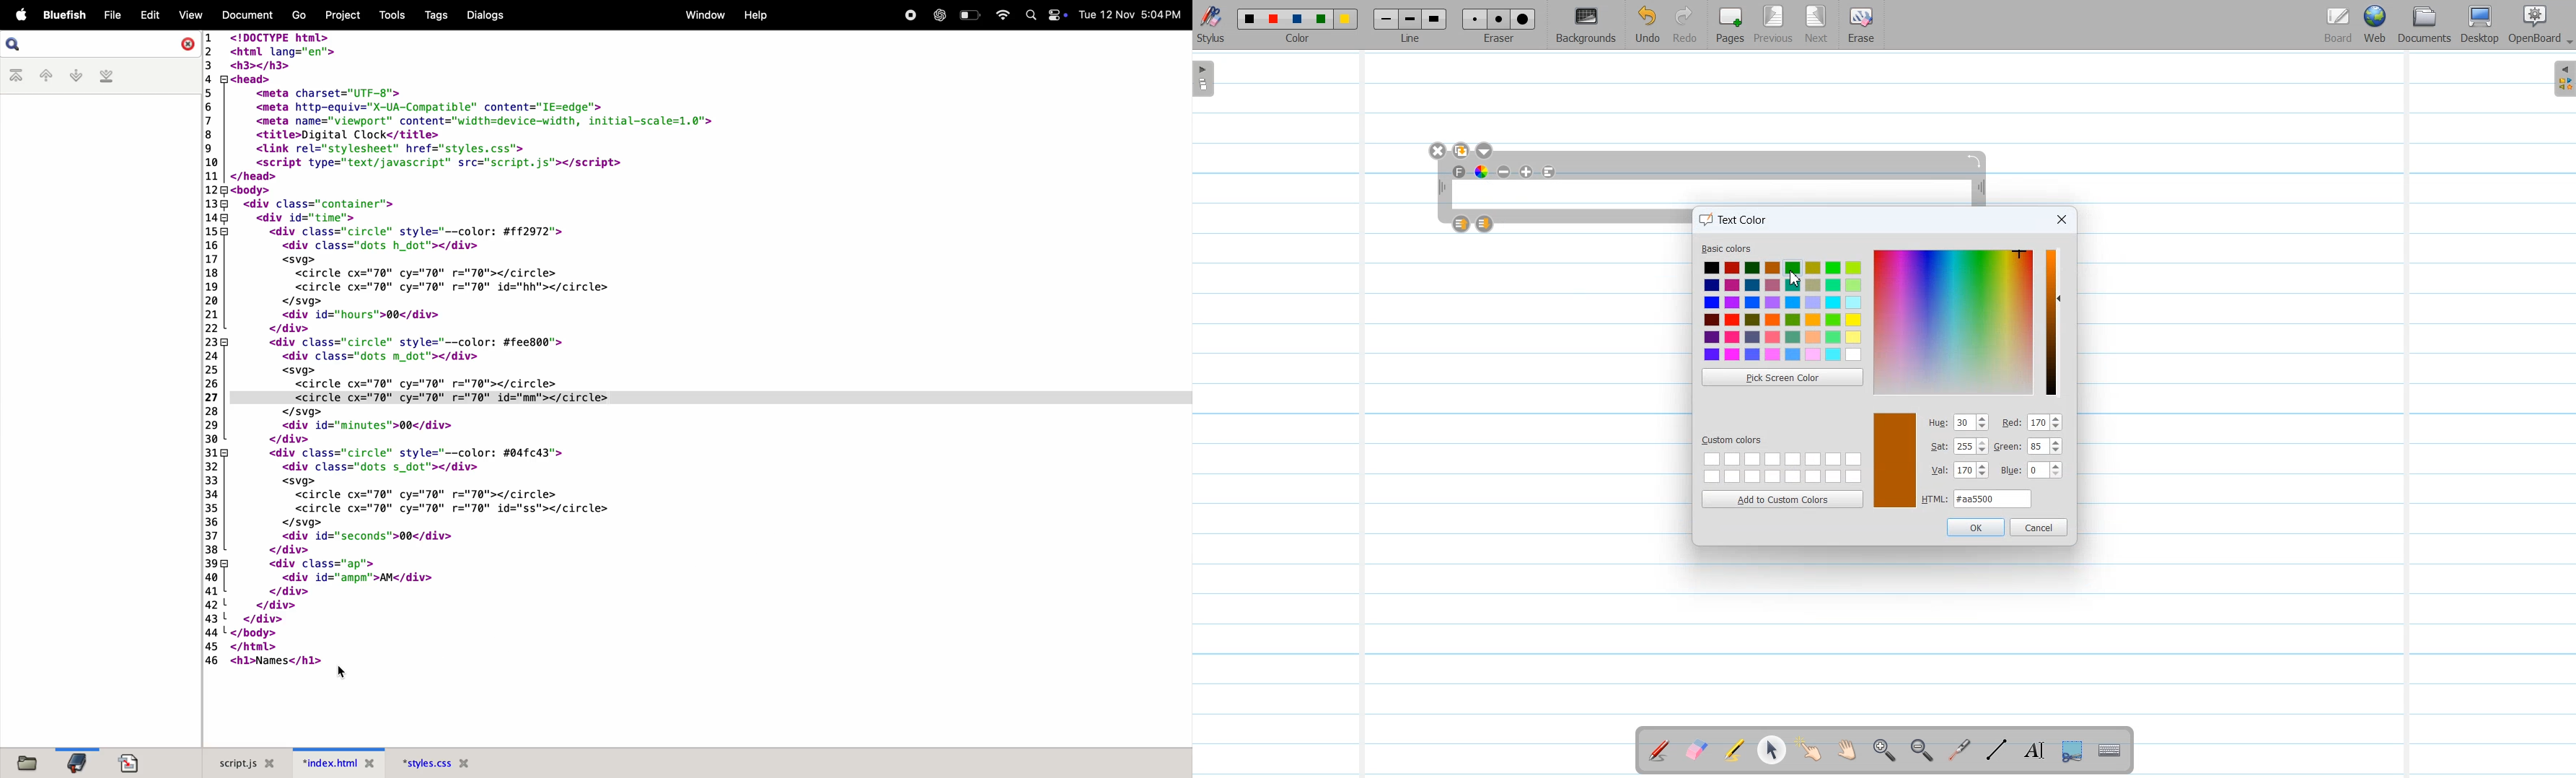  I want to click on bookmark, so click(76, 761).